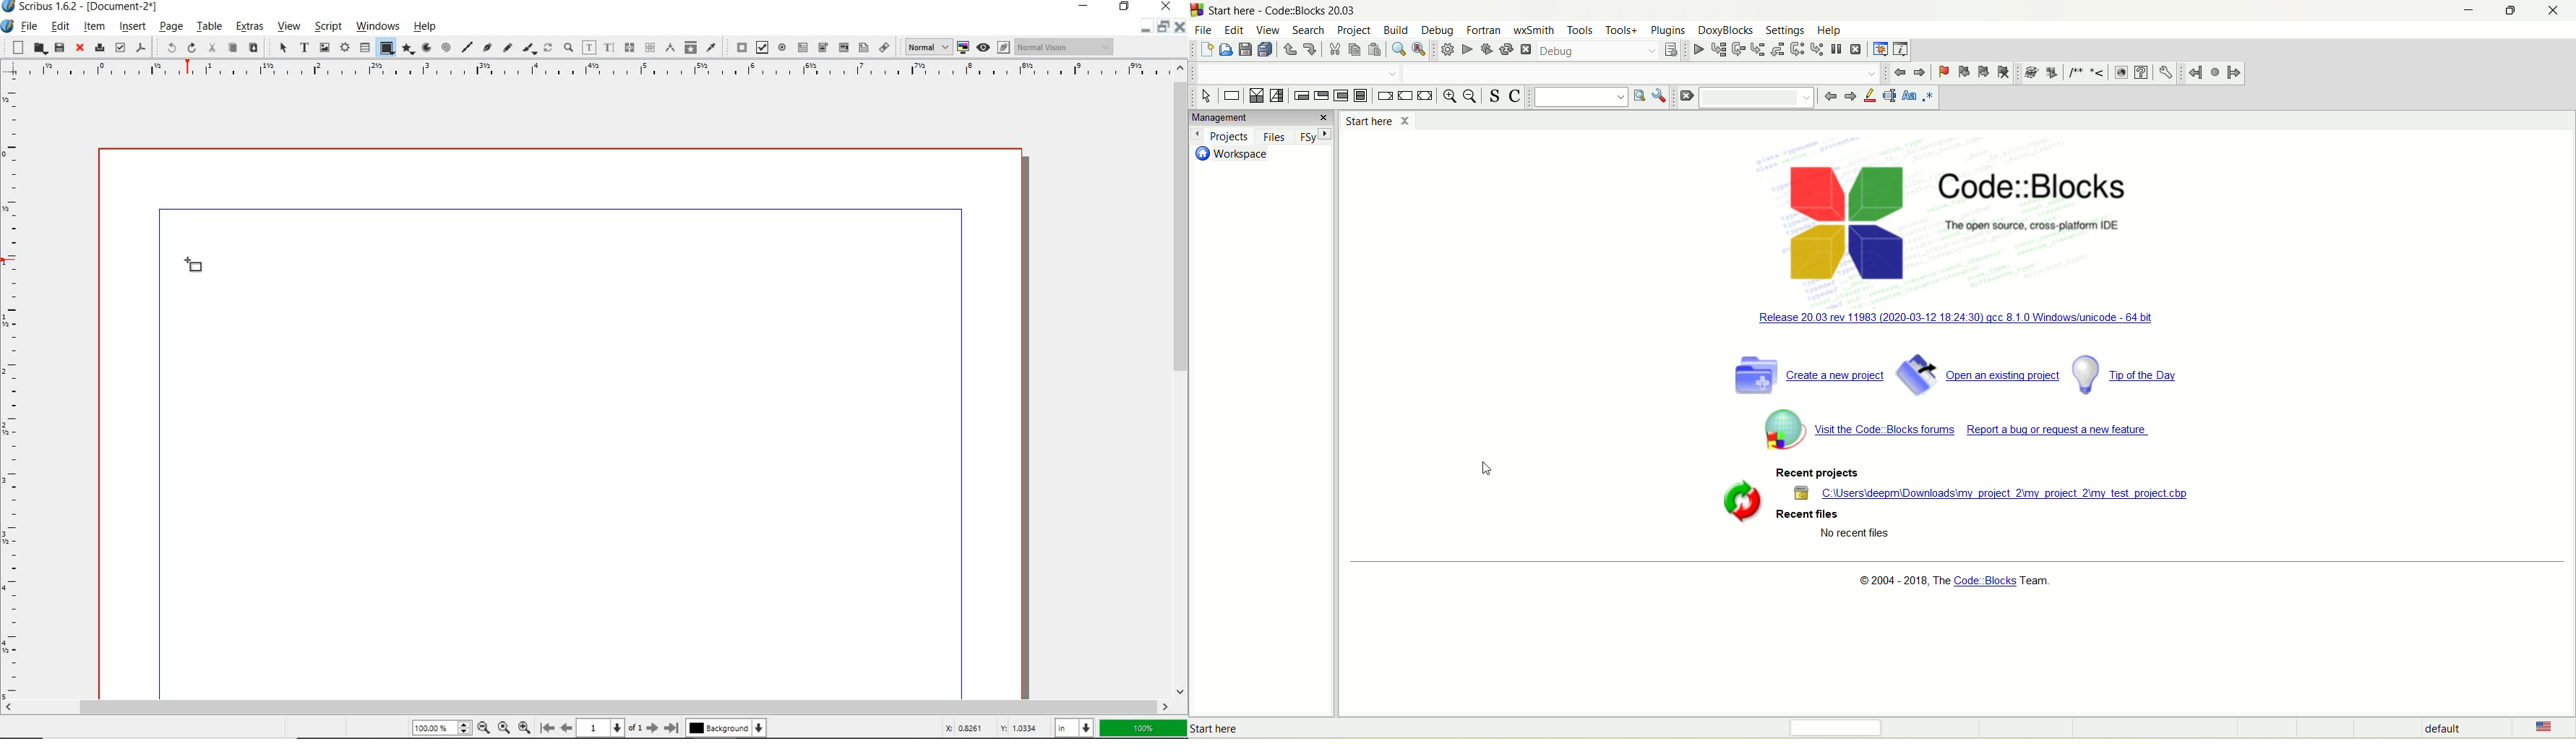 This screenshot has width=2576, height=756. Describe the element at coordinates (1859, 51) in the screenshot. I see `stop debugger` at that location.